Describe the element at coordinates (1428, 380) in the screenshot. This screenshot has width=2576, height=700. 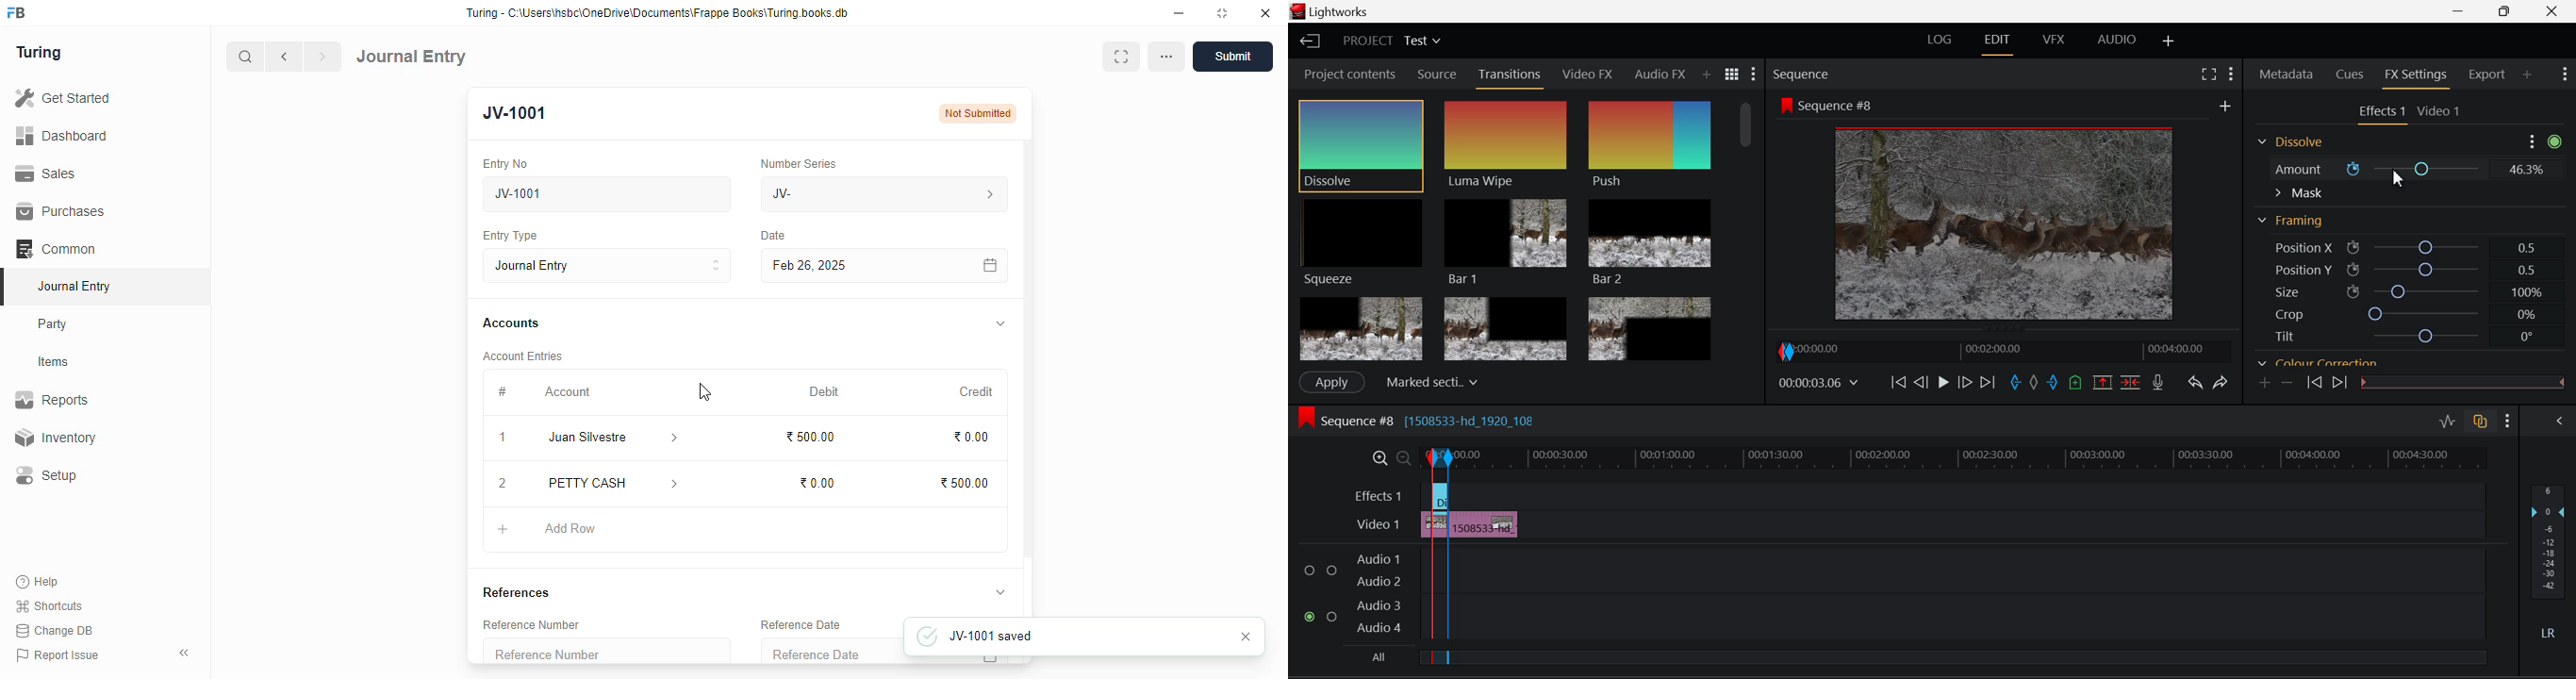
I see `Centered here` at that location.